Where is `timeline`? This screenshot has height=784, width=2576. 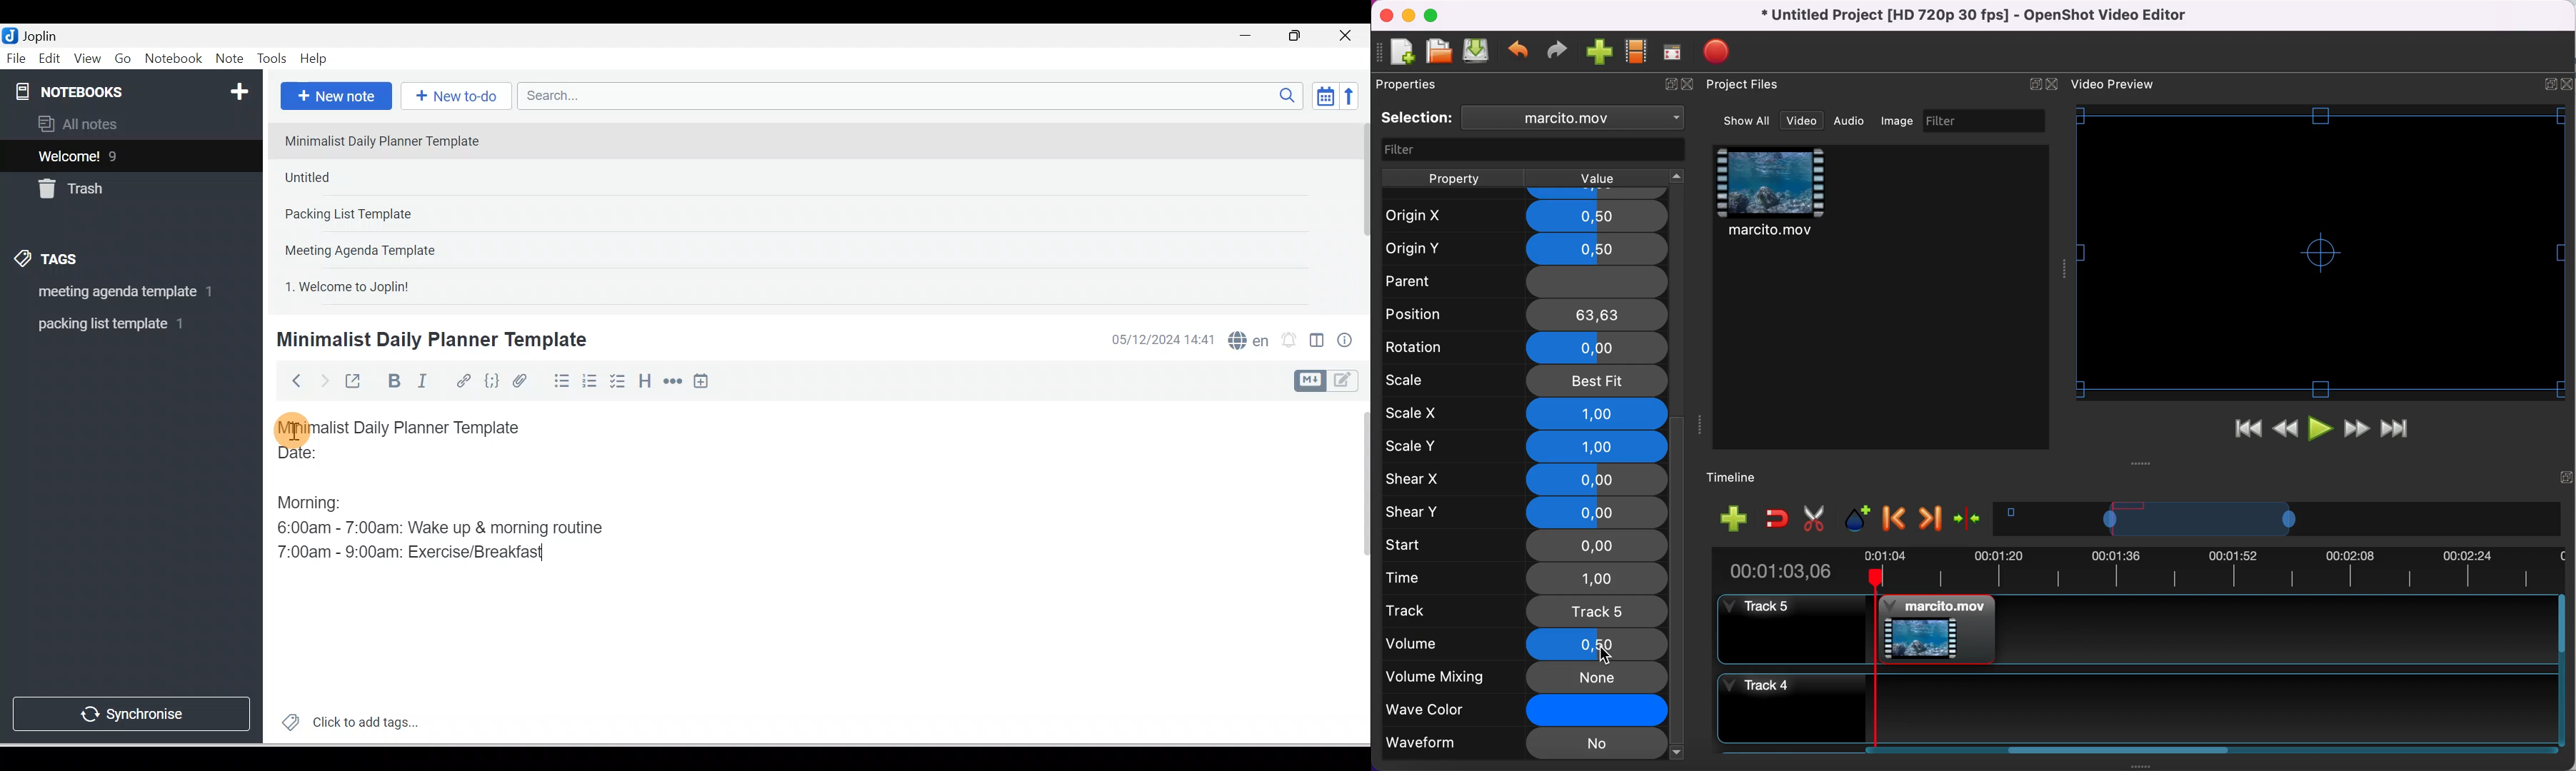
timeline is located at coordinates (1740, 478).